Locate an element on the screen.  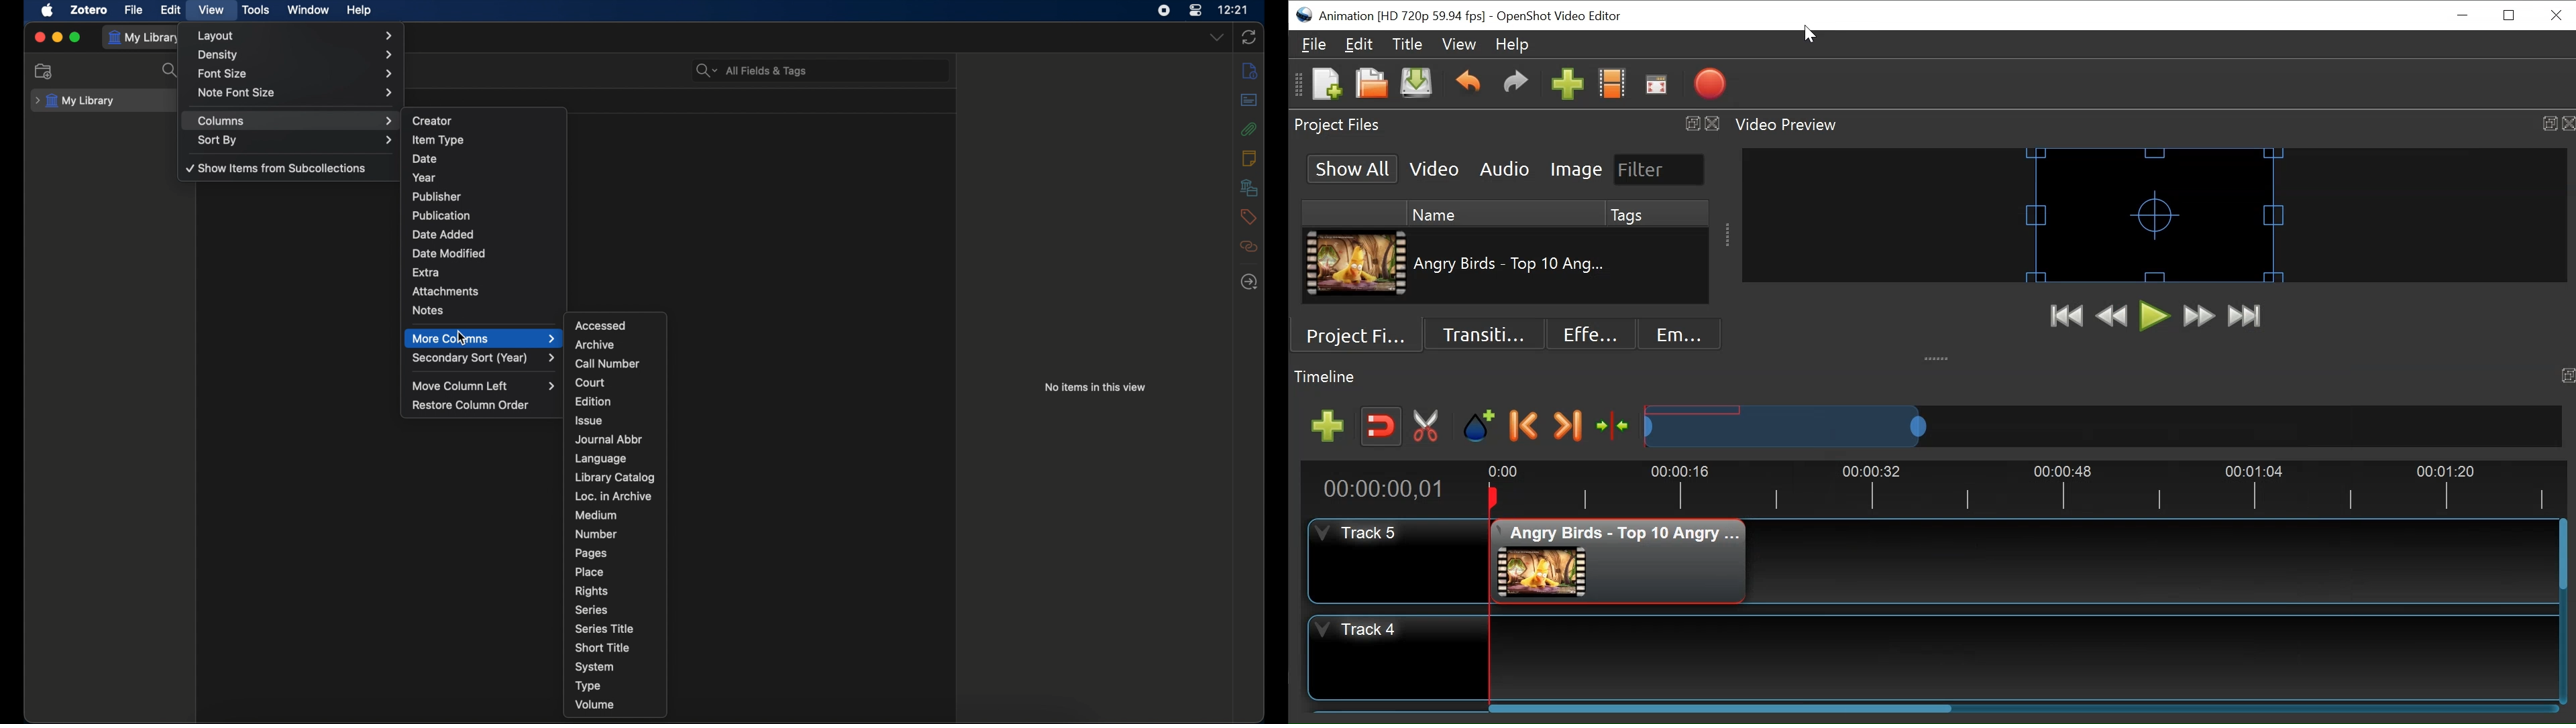
item type is located at coordinates (438, 139).